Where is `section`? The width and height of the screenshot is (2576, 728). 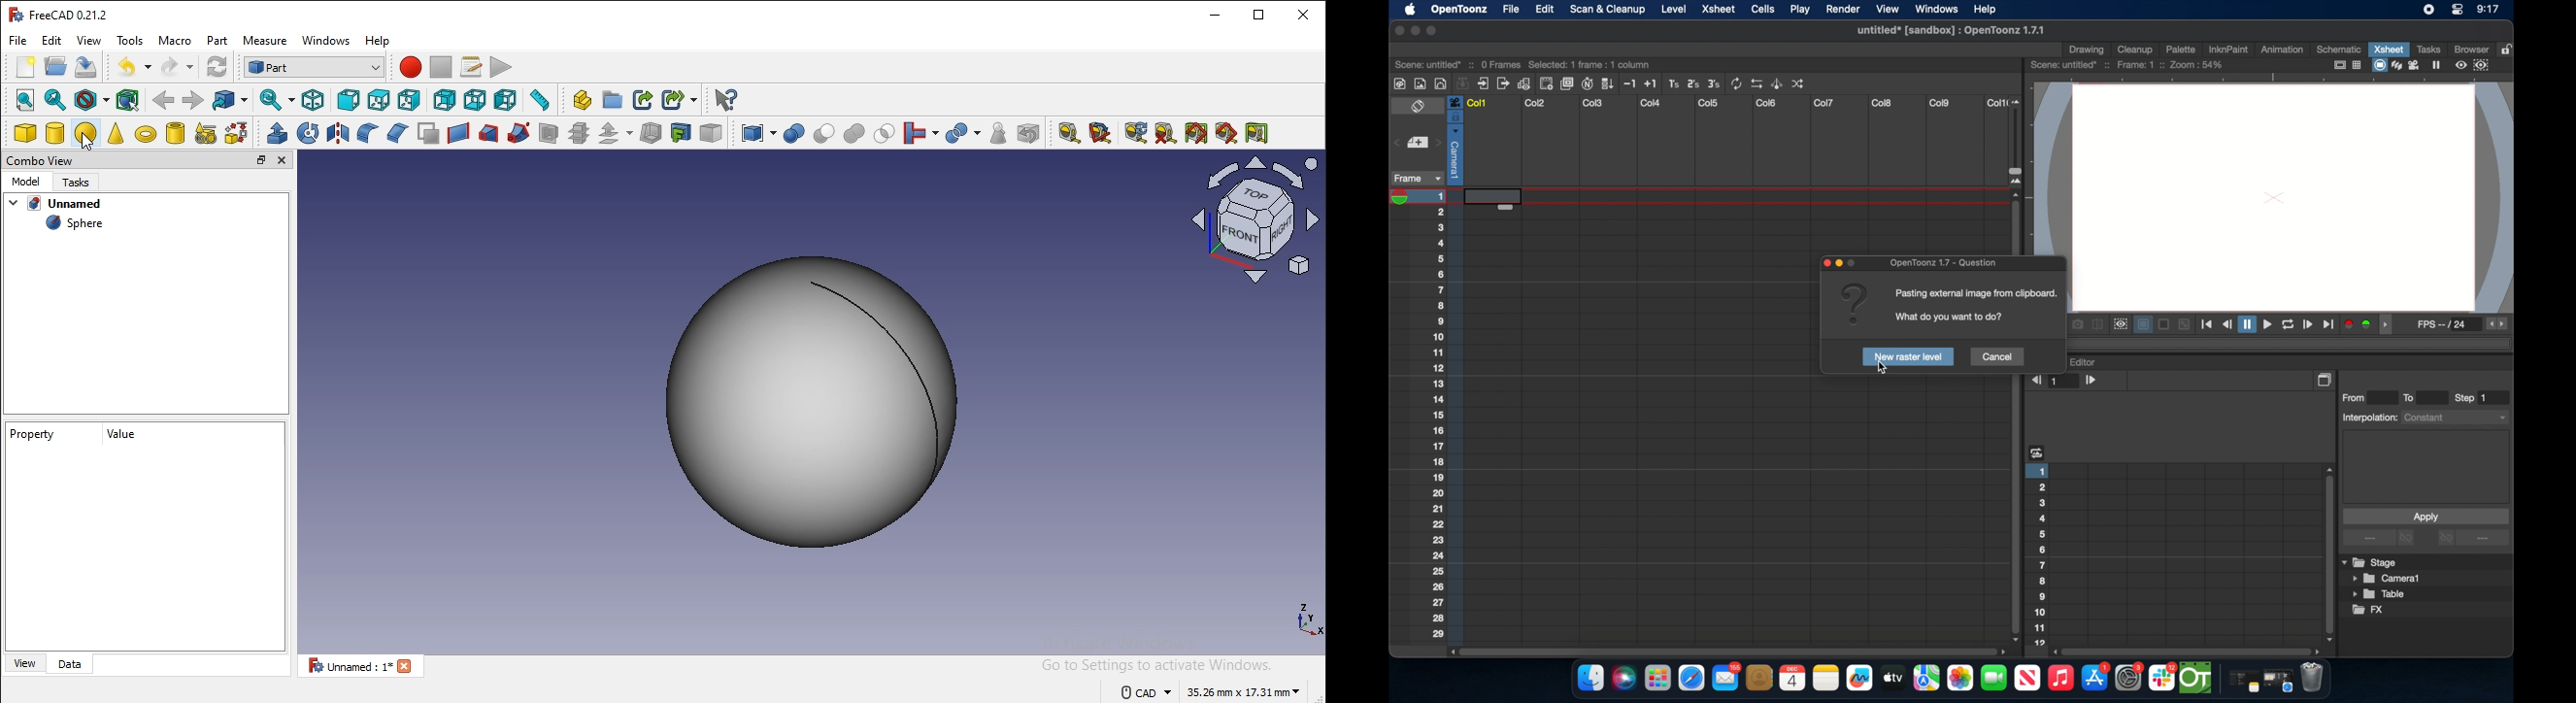
section is located at coordinates (546, 132).